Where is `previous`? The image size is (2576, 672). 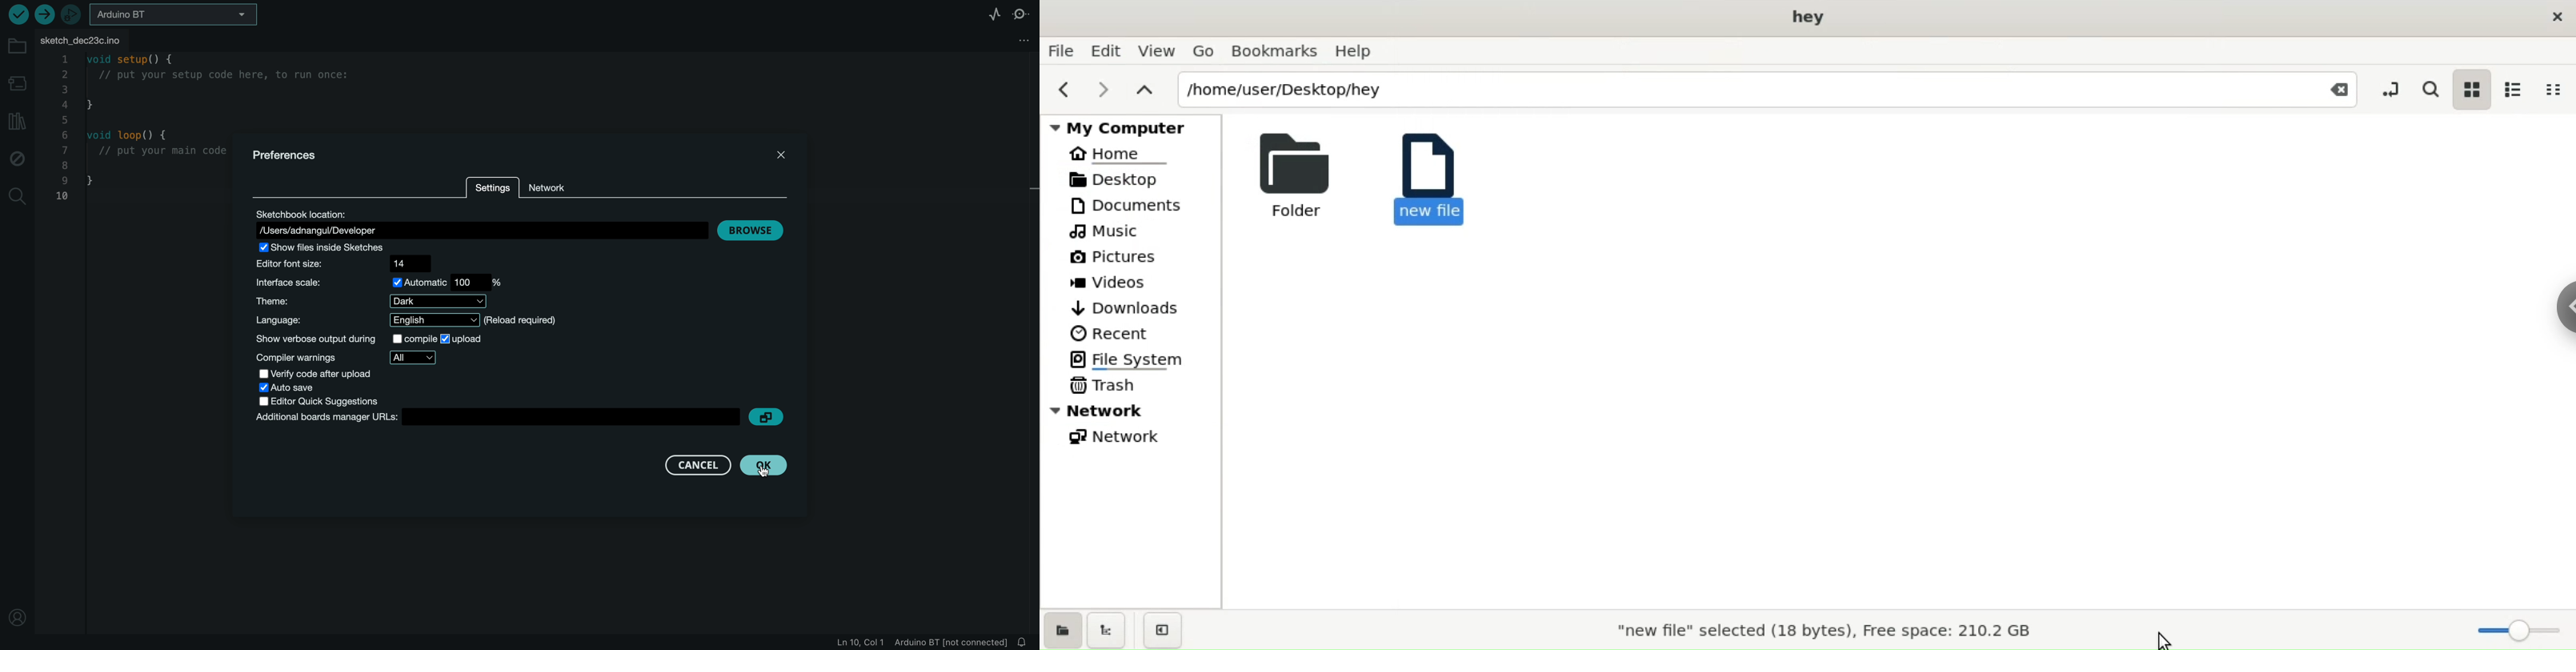 previous is located at coordinates (1064, 89).